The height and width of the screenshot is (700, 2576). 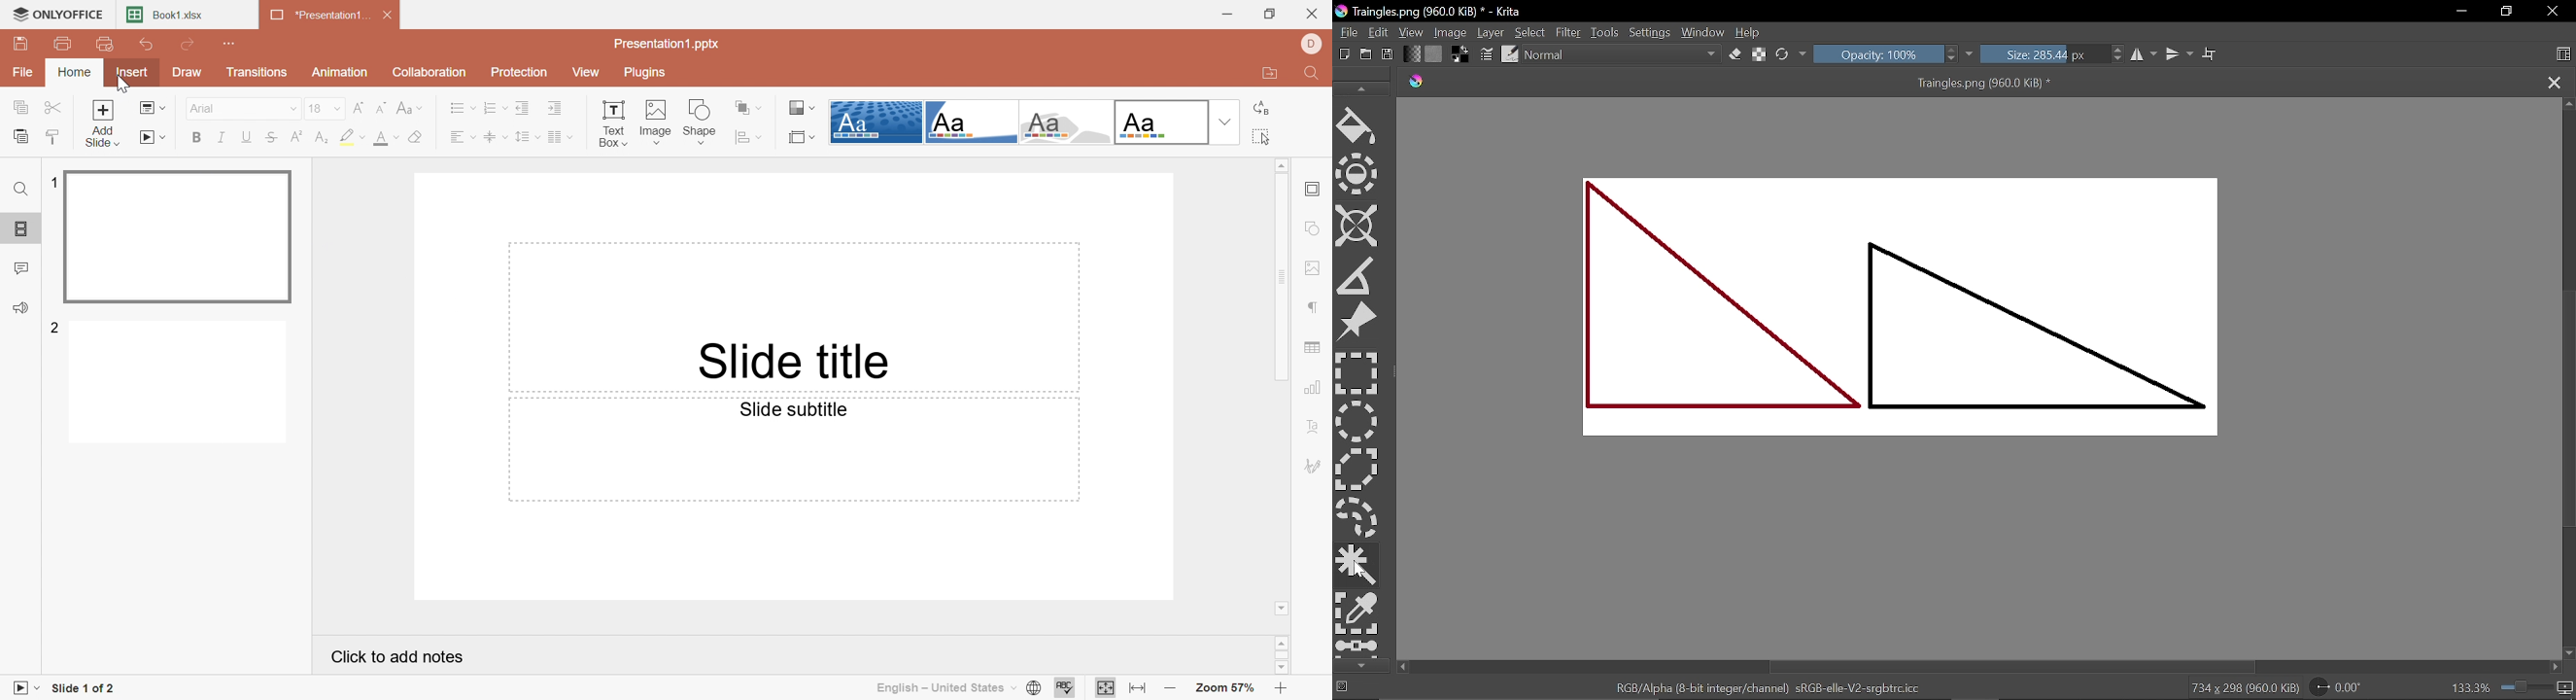 What do you see at coordinates (492, 108) in the screenshot?
I see `Numbering` at bounding box center [492, 108].